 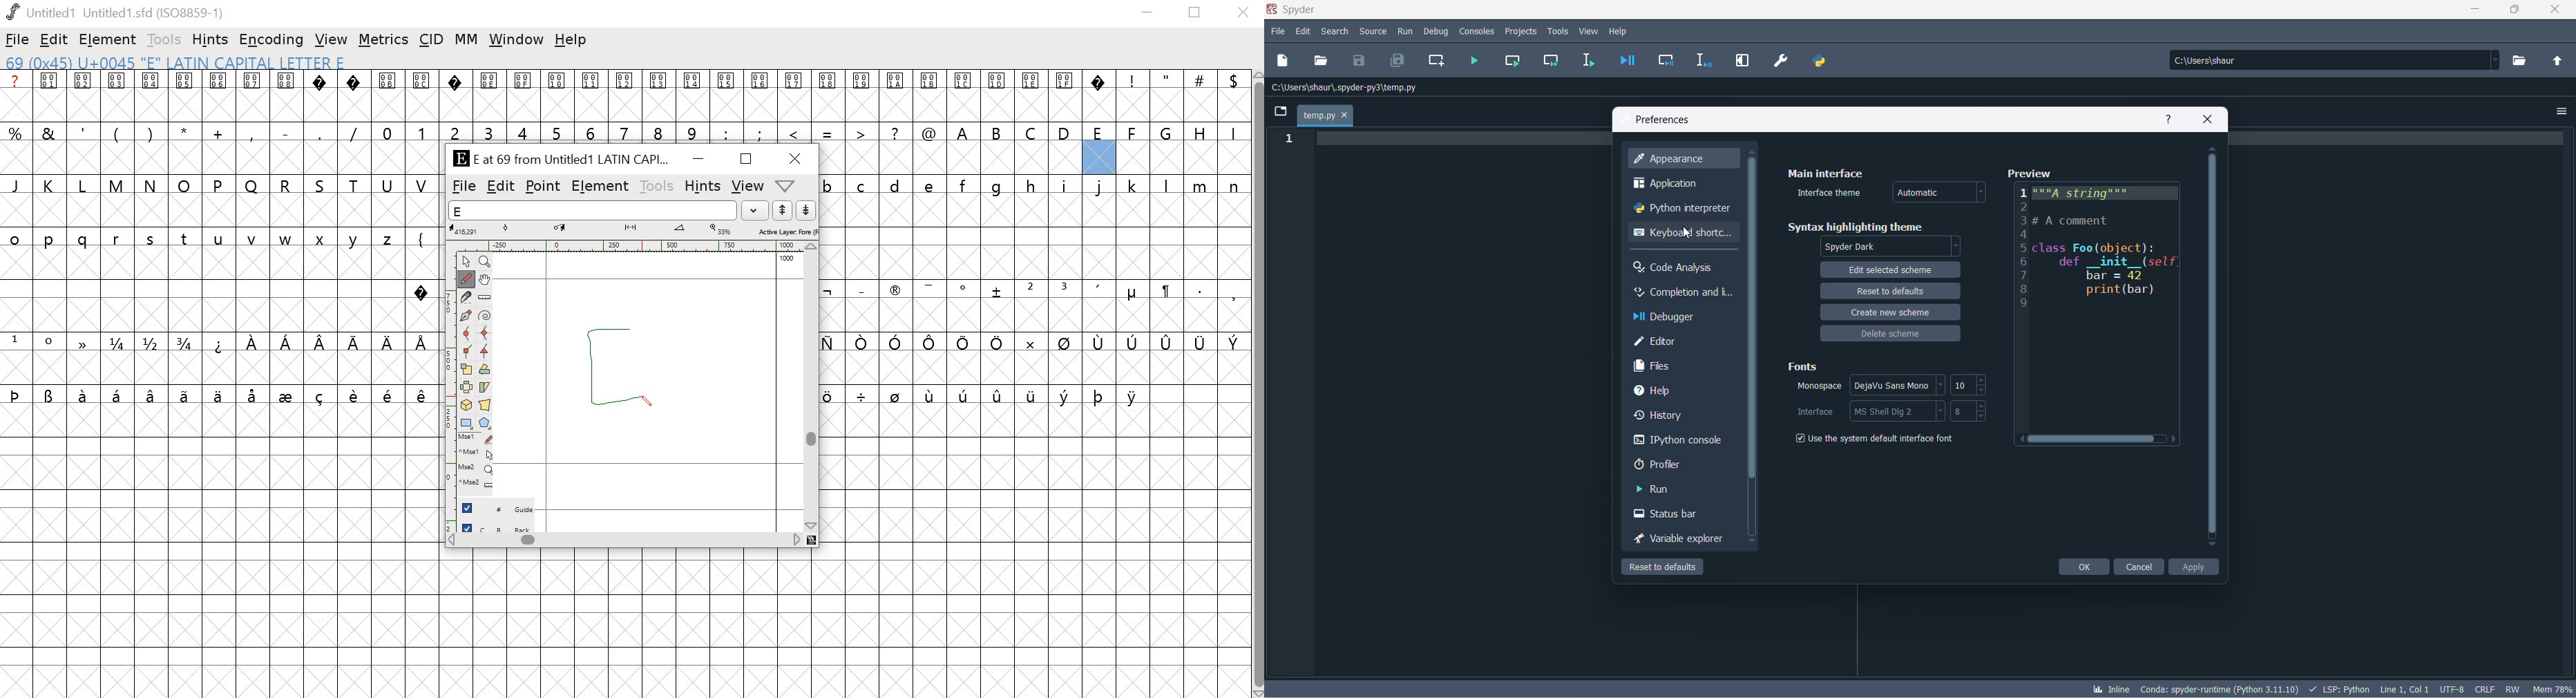 What do you see at coordinates (1589, 31) in the screenshot?
I see `view` at bounding box center [1589, 31].